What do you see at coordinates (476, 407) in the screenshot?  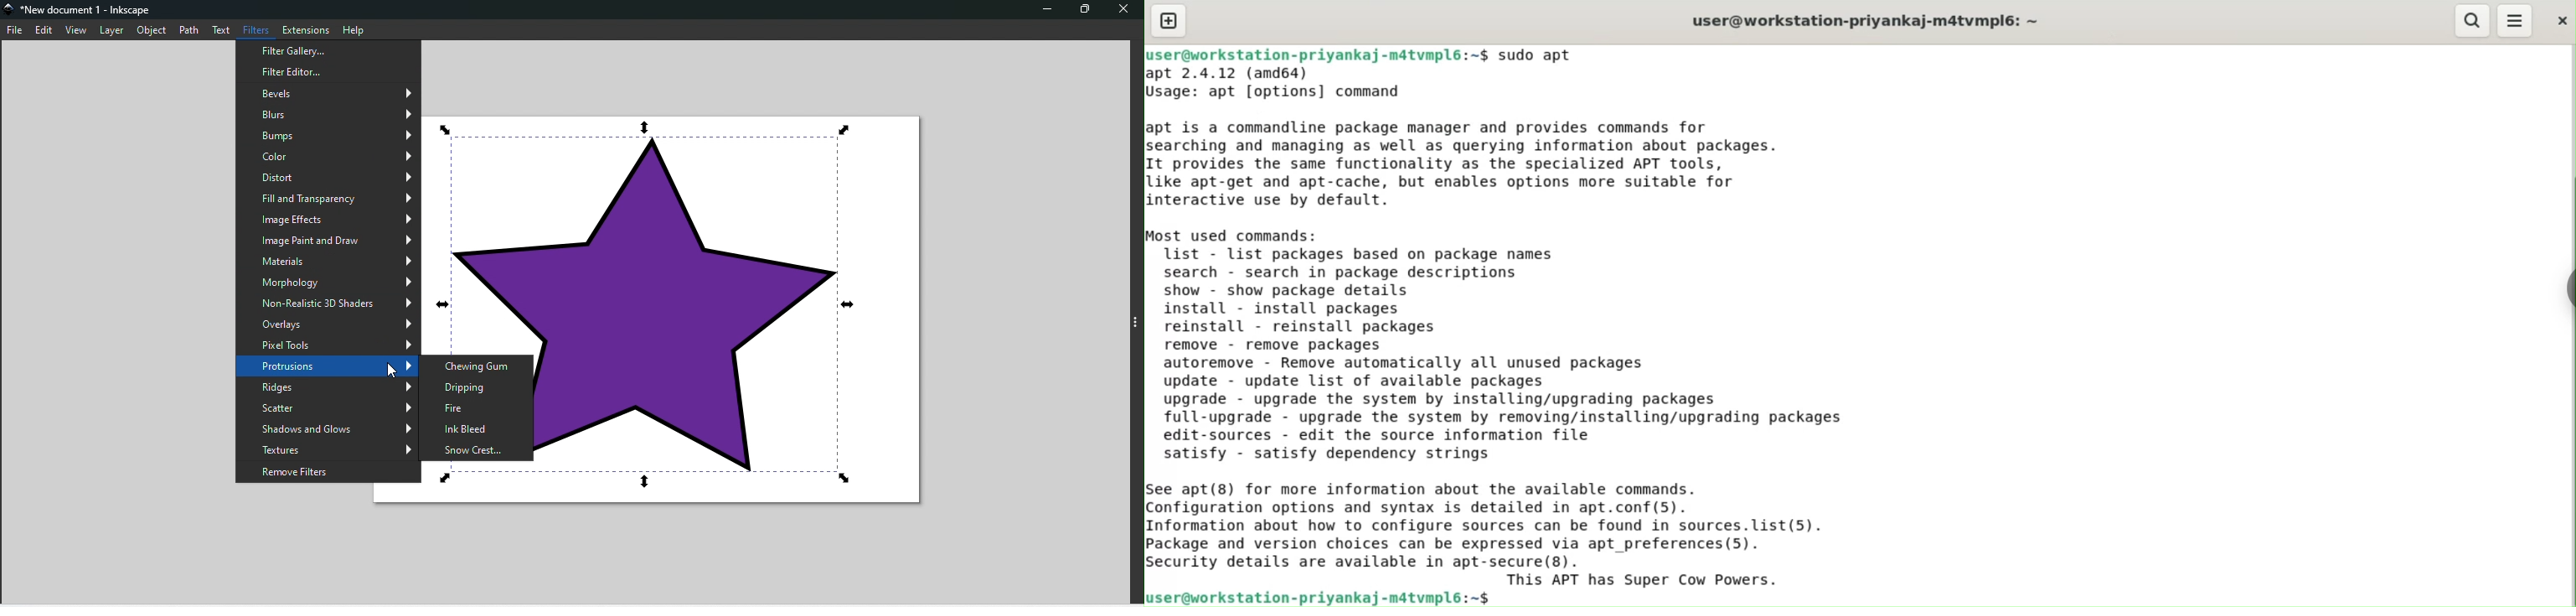 I see `Fire` at bounding box center [476, 407].